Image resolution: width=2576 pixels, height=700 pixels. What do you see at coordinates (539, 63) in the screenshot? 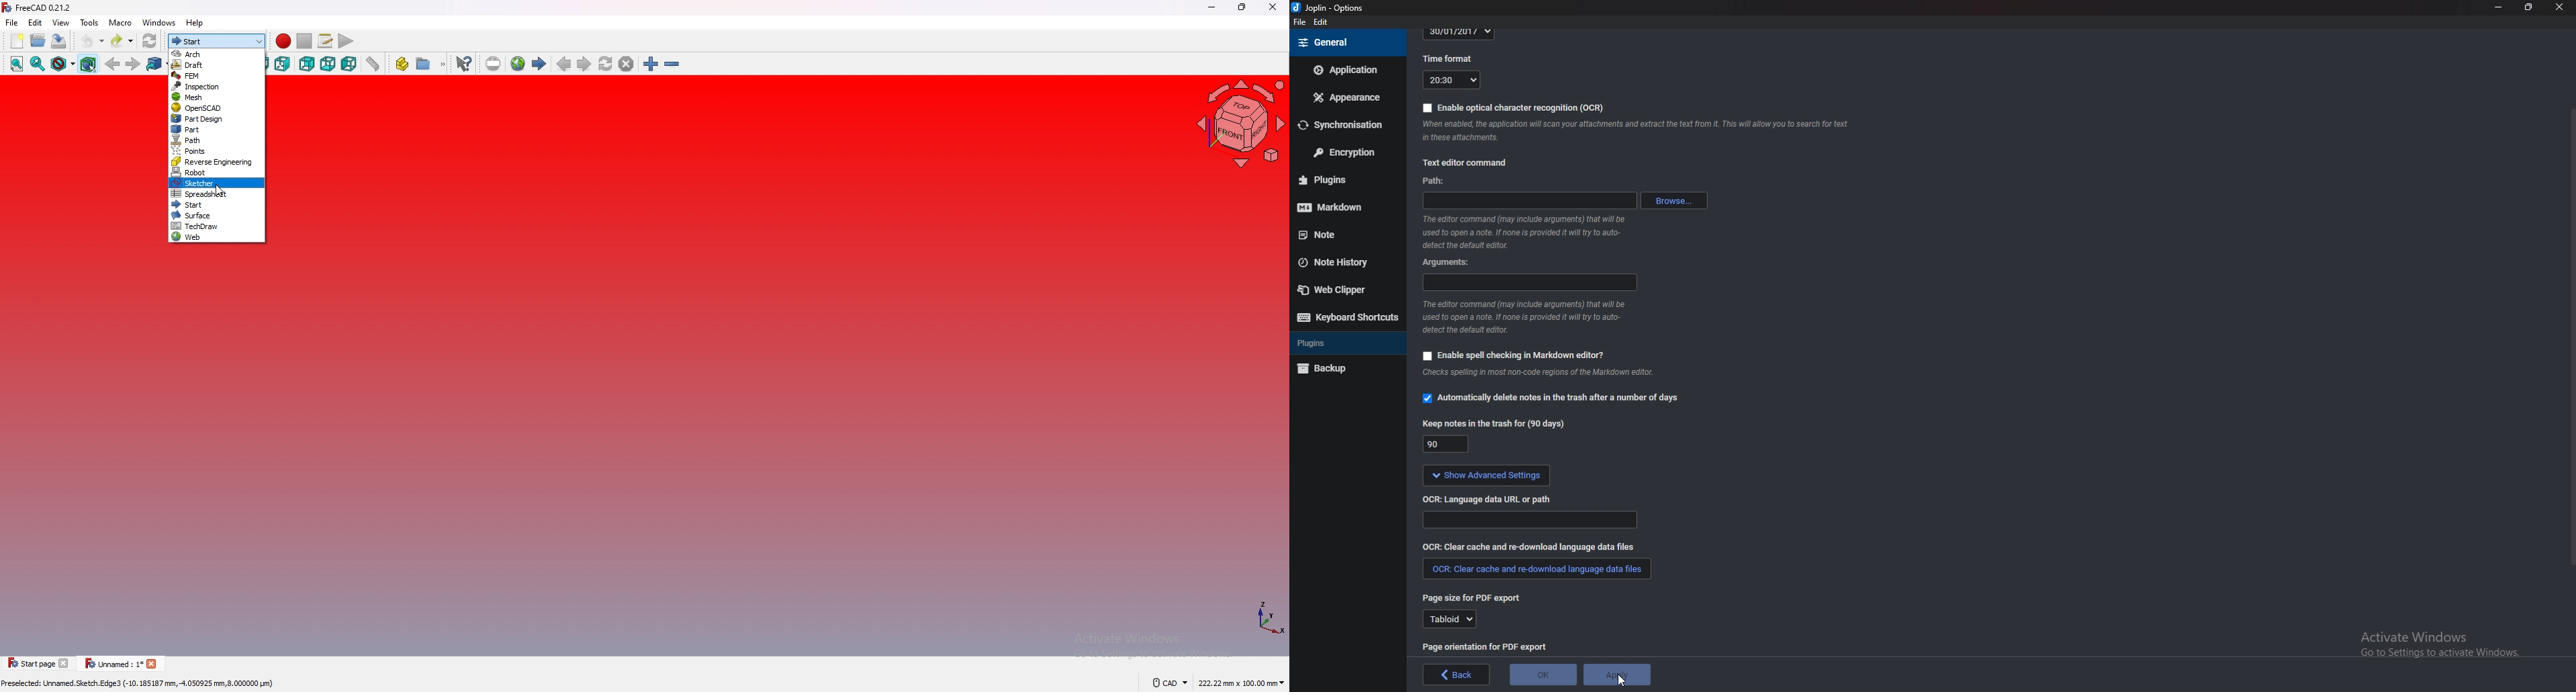
I see `start page` at bounding box center [539, 63].